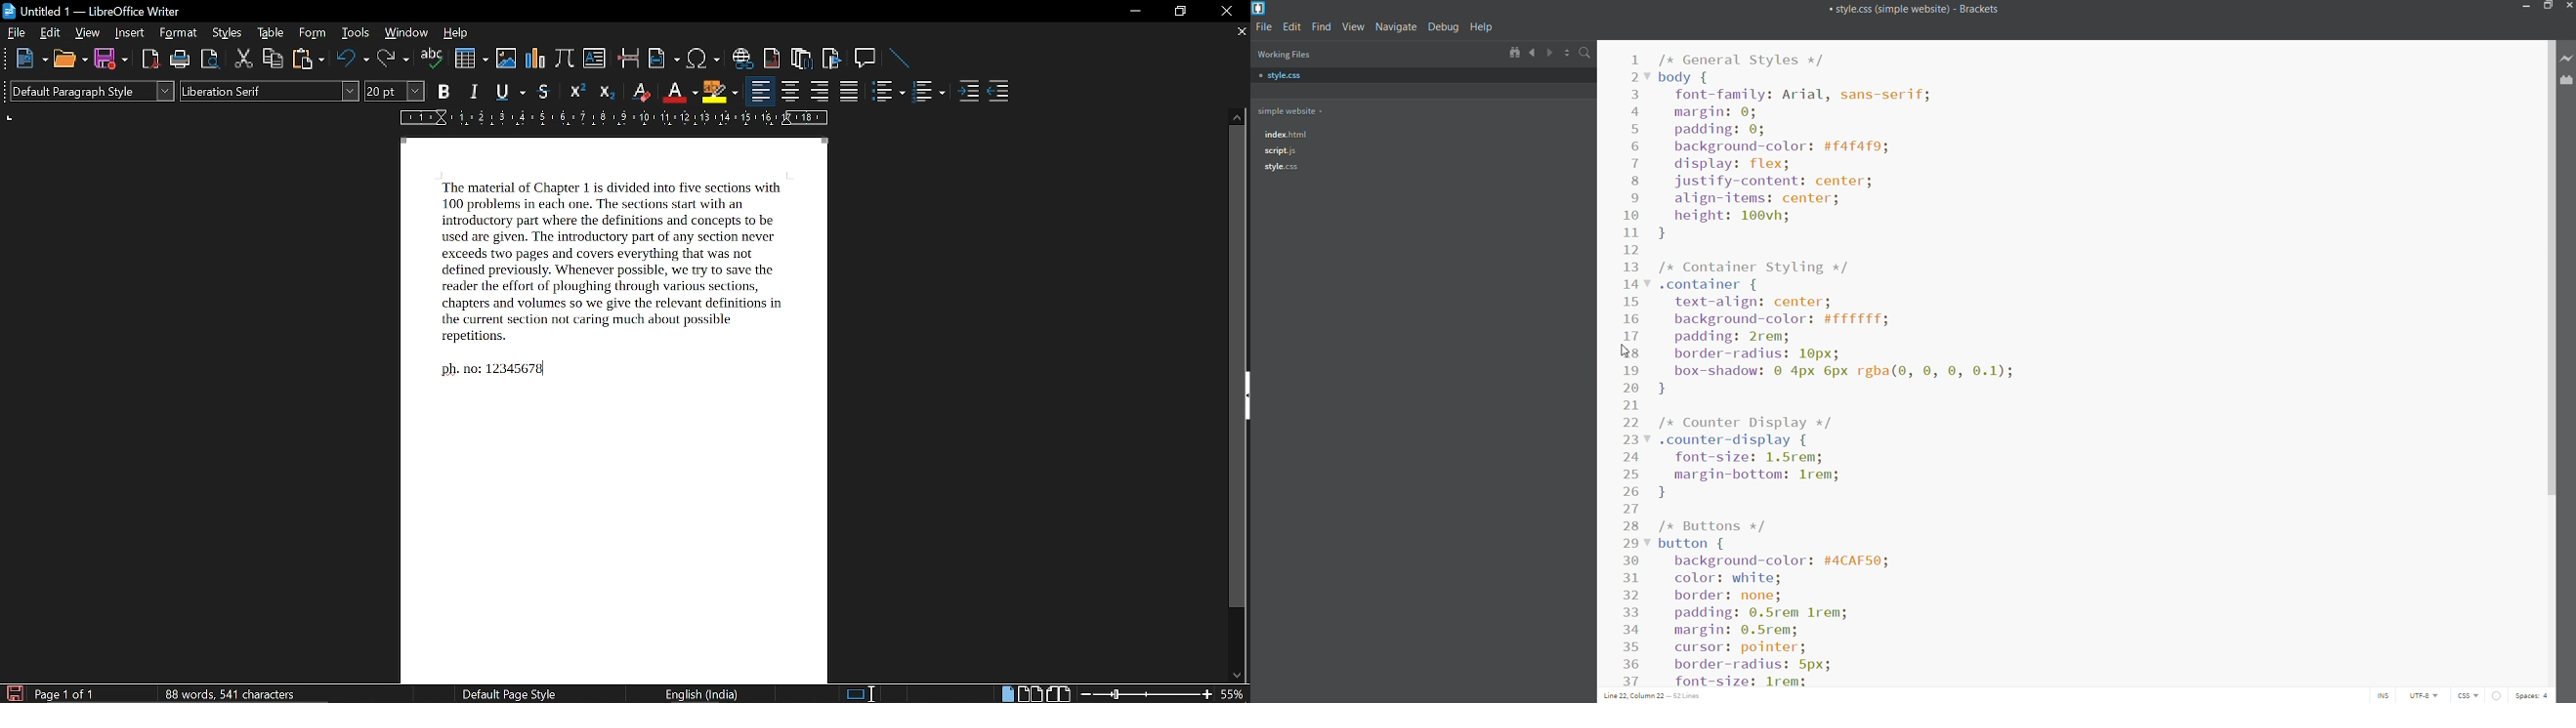 The width and height of the screenshot is (2576, 728). I want to click on find, so click(1322, 28).